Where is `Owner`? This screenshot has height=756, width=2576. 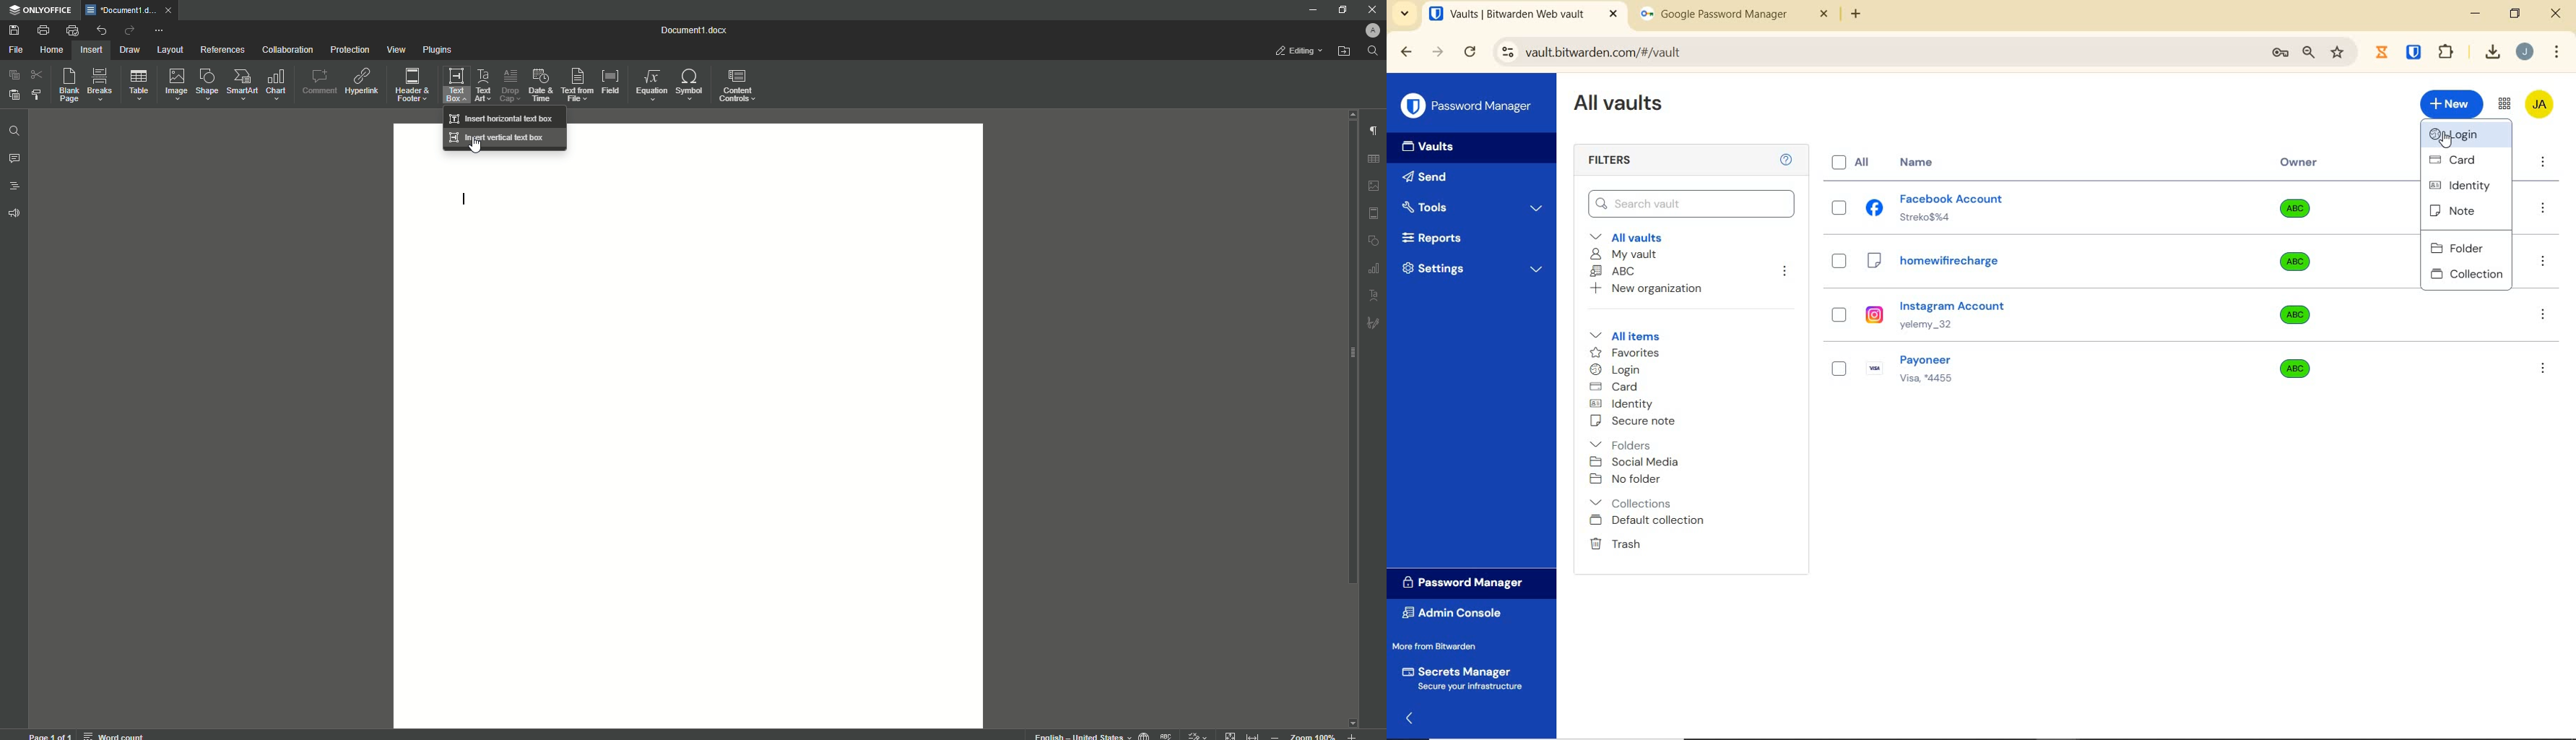 Owner is located at coordinates (2300, 162).